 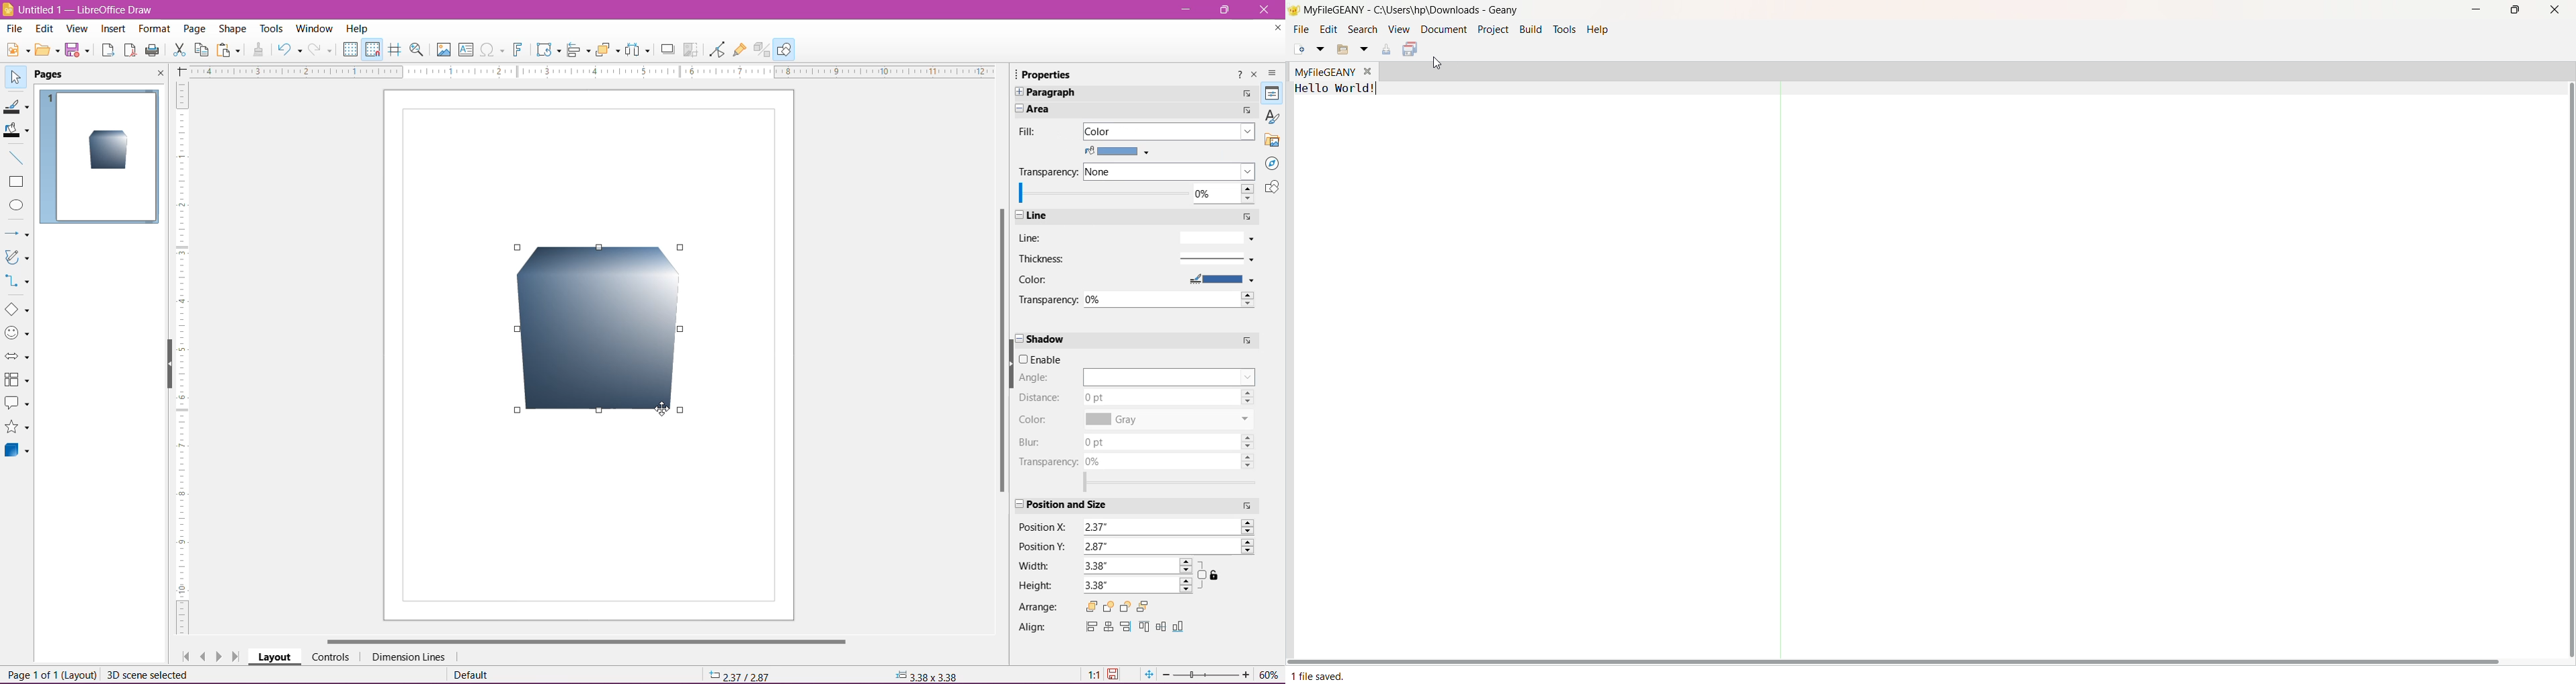 What do you see at coordinates (1272, 140) in the screenshot?
I see `Gallery` at bounding box center [1272, 140].